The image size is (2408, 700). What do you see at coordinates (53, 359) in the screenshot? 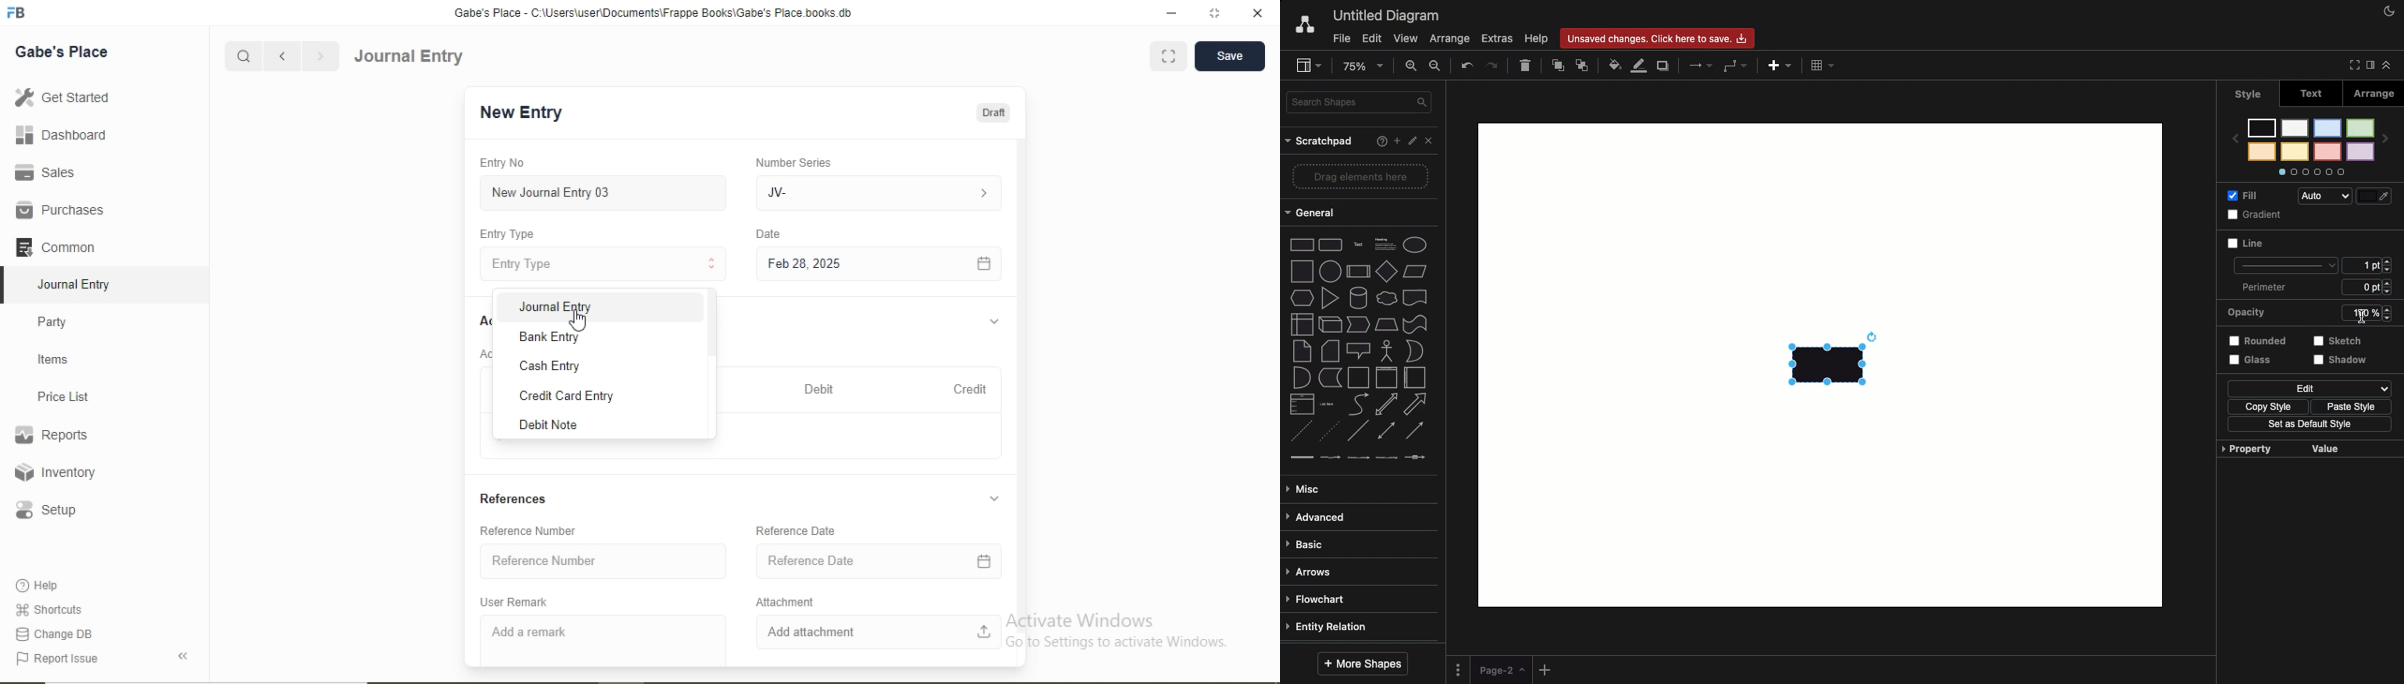
I see `Items` at bounding box center [53, 359].